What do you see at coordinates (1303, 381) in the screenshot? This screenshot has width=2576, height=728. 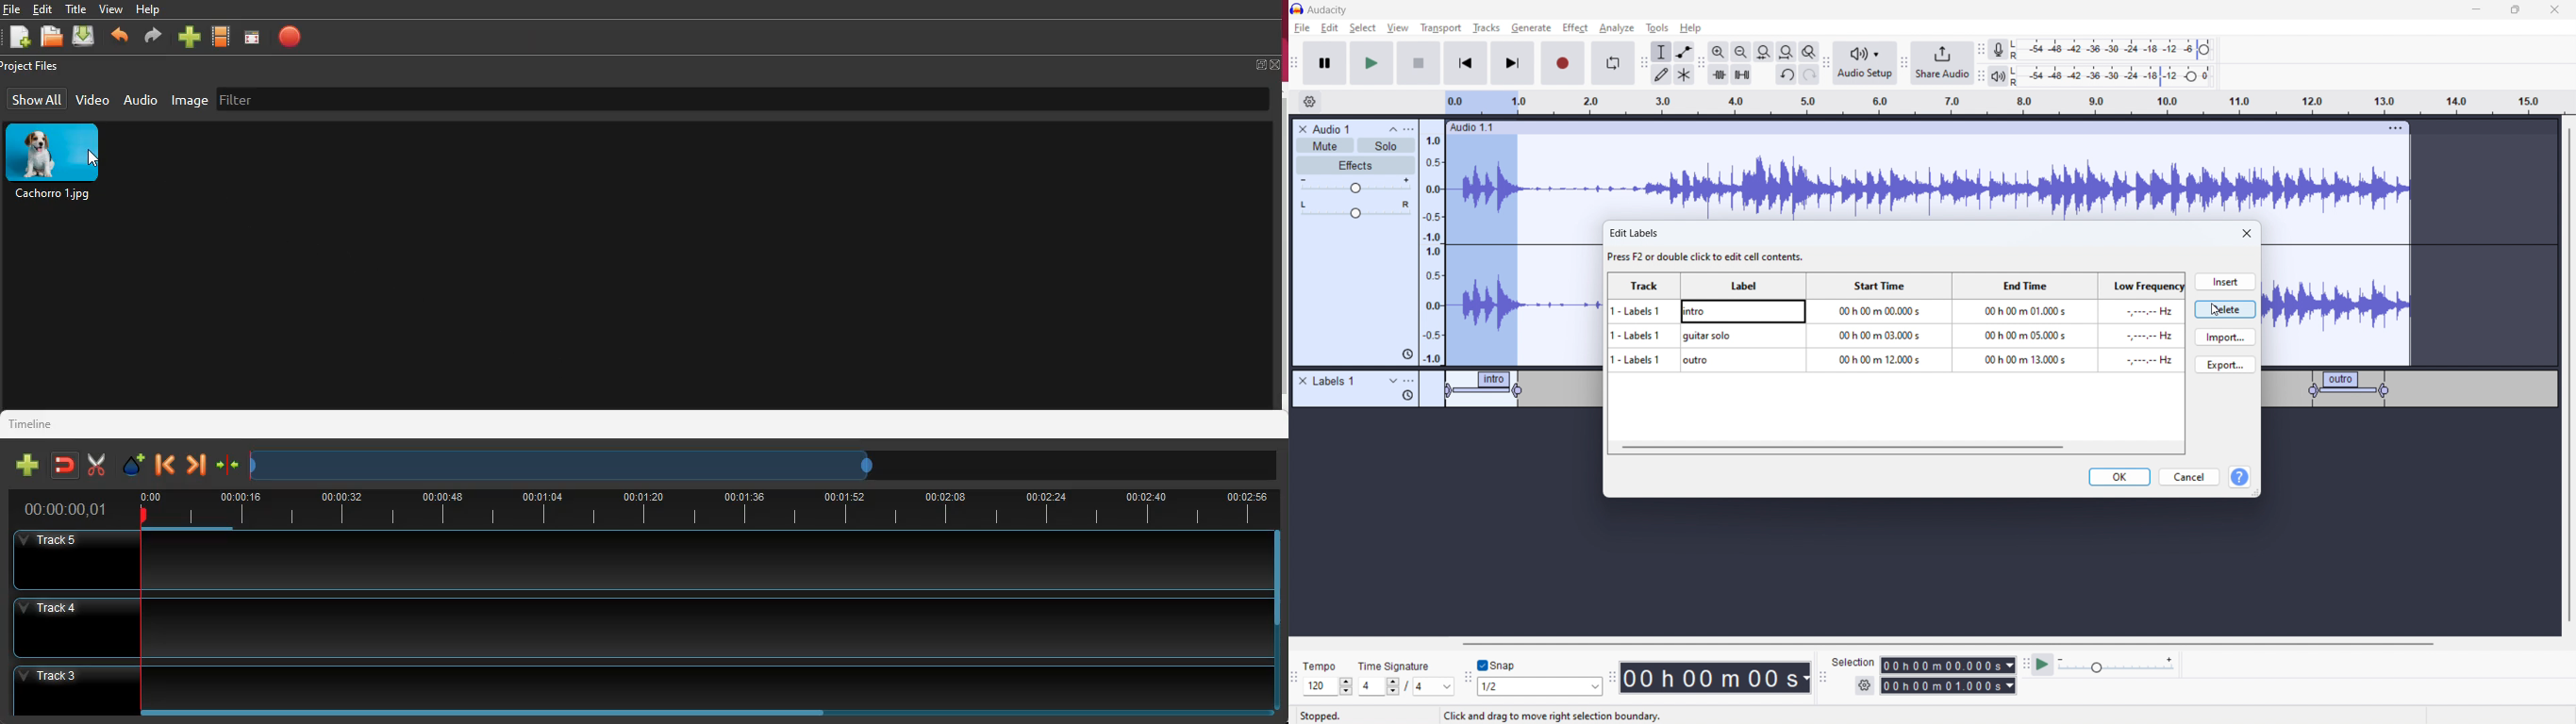 I see `remove` at bounding box center [1303, 381].